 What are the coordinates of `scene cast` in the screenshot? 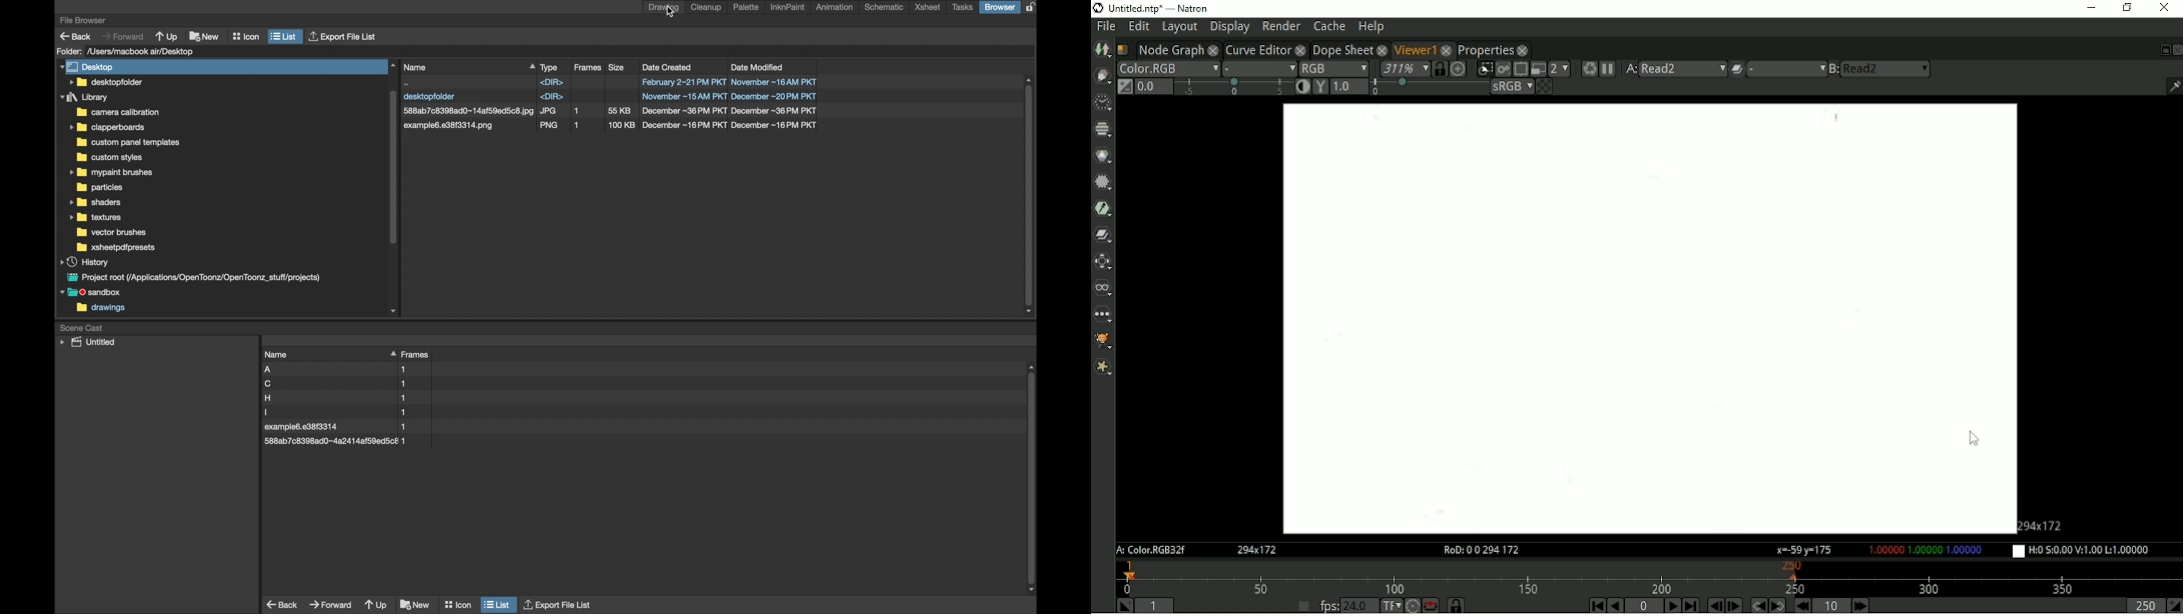 It's located at (82, 327).